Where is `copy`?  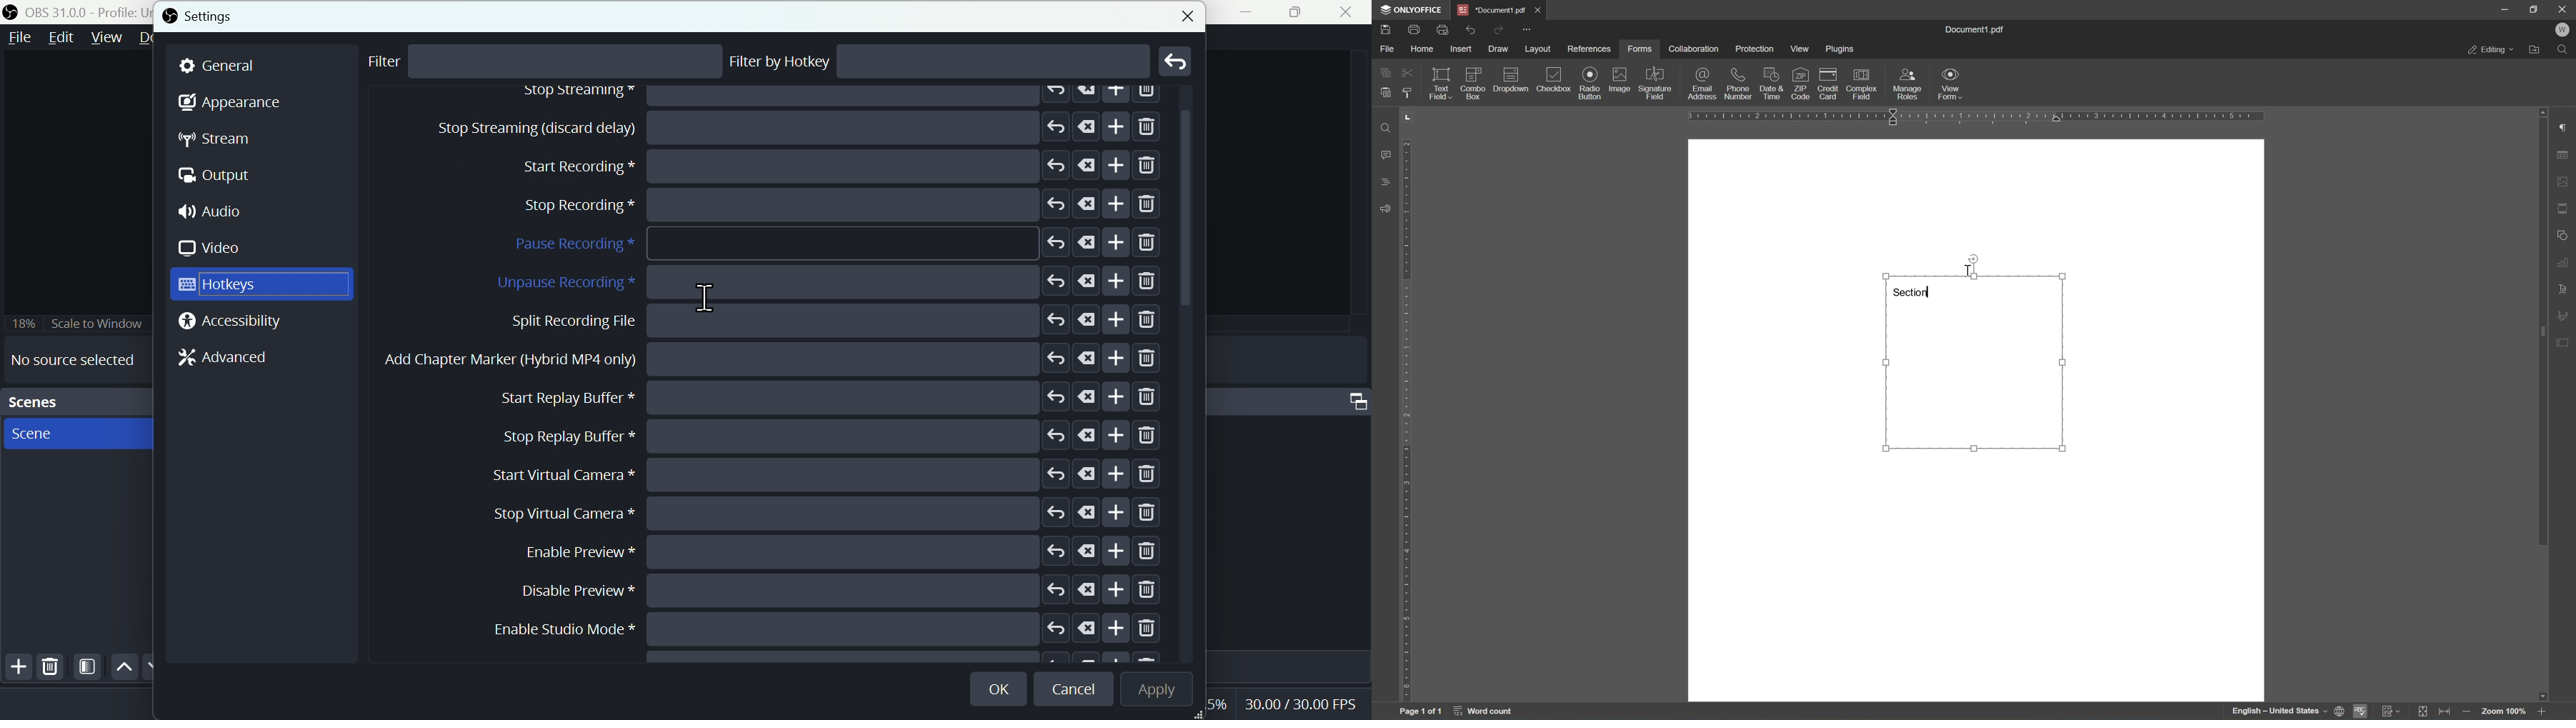
copy is located at coordinates (1386, 72).